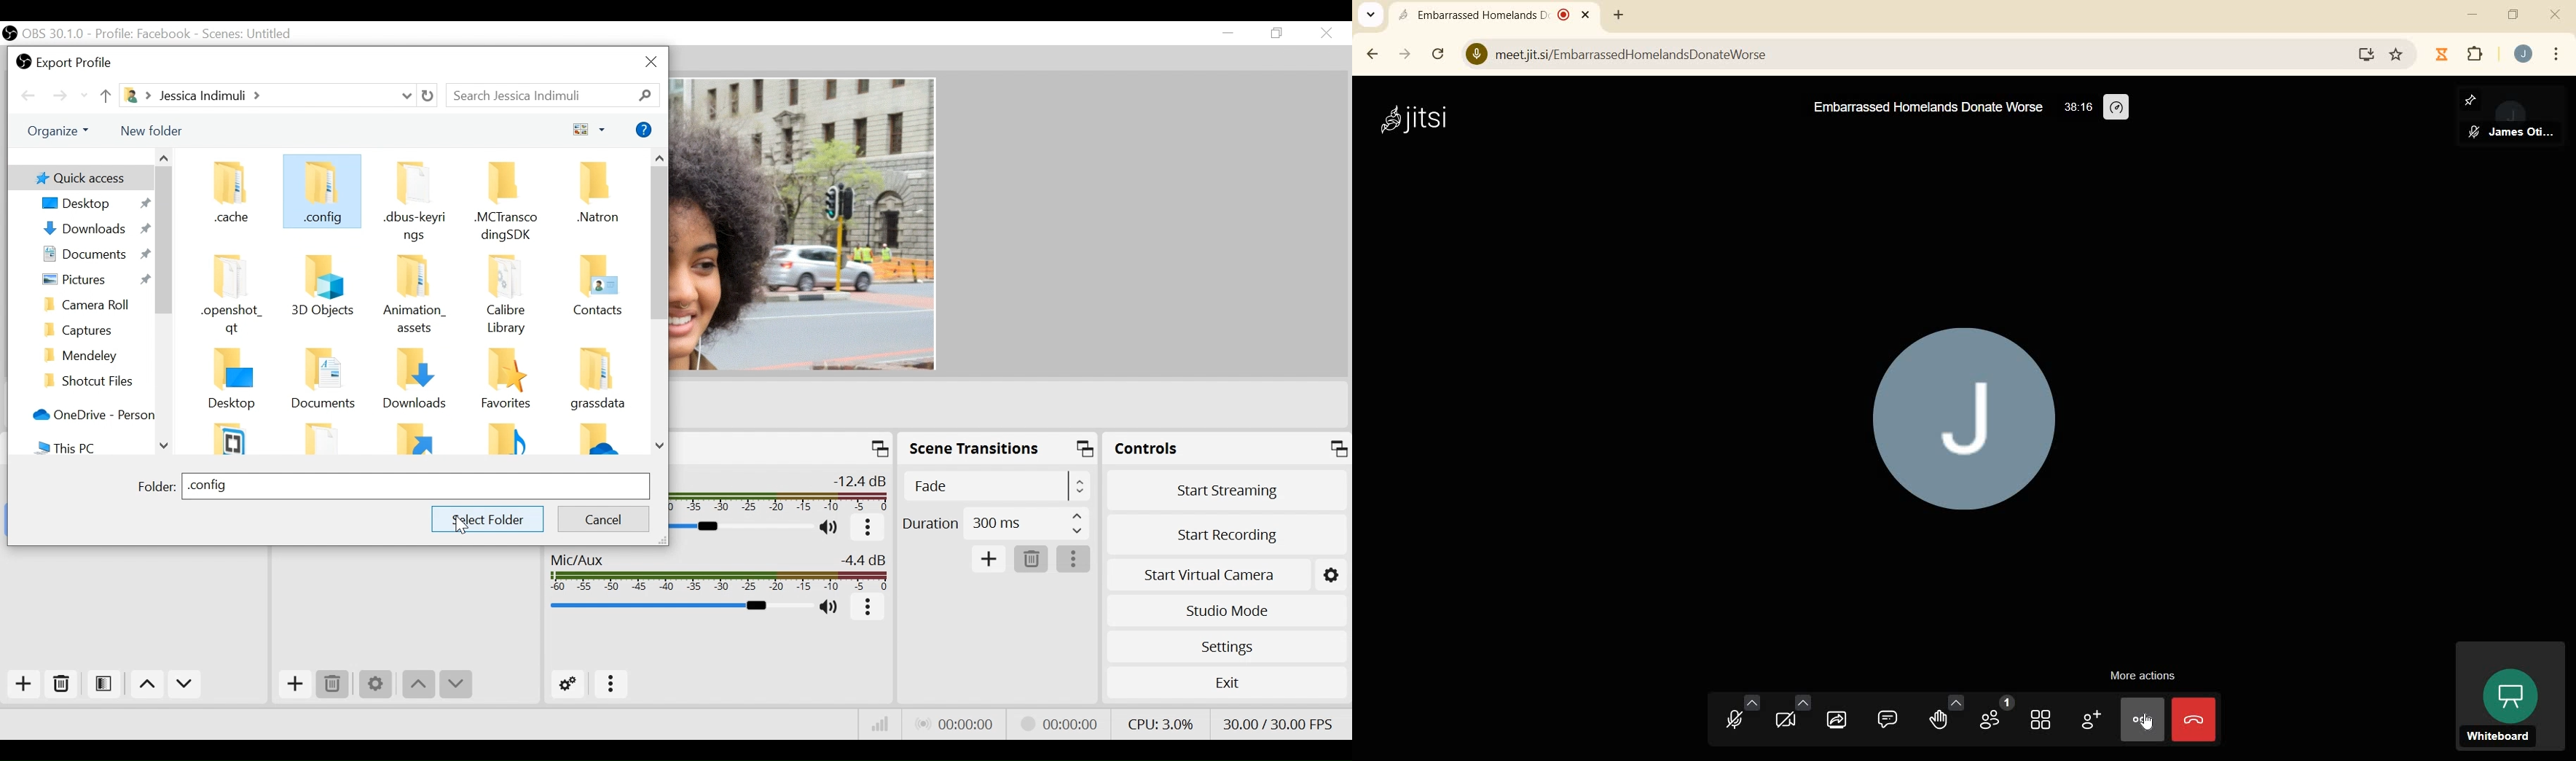 This screenshot has height=784, width=2576. I want to click on Start Recording, so click(1227, 533).